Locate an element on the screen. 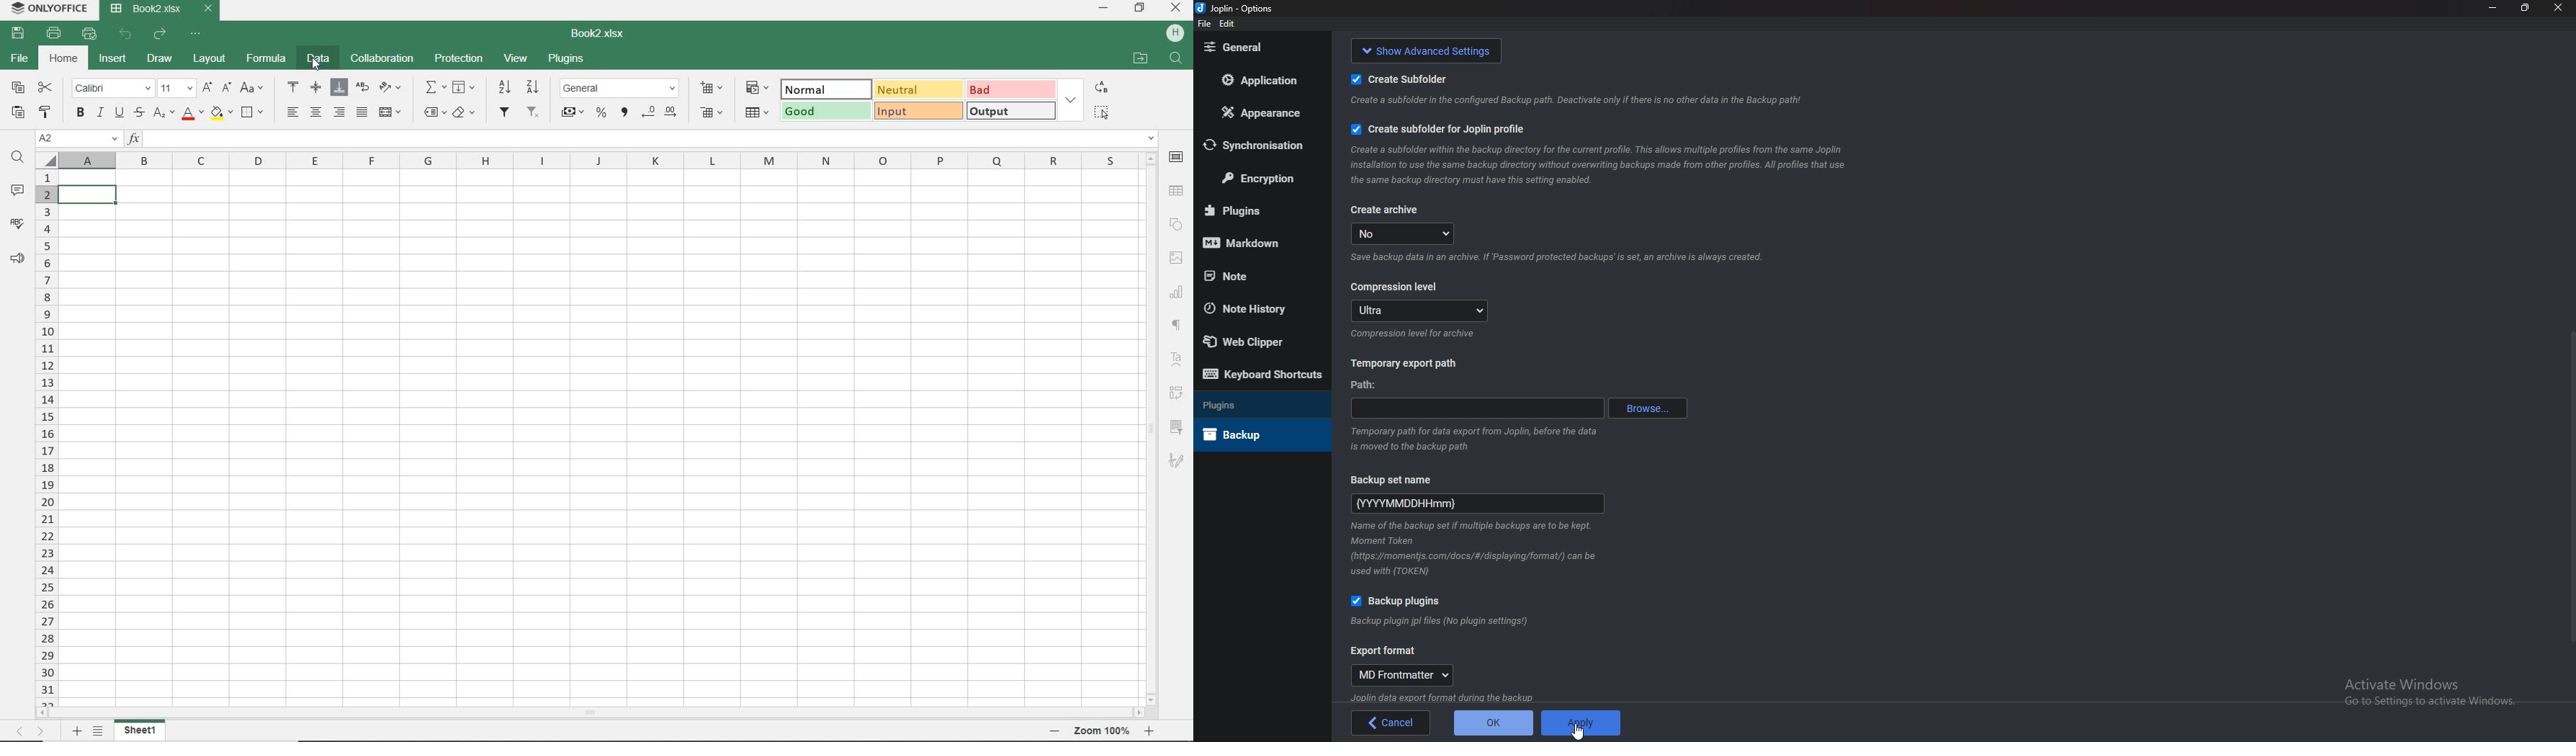 The width and height of the screenshot is (2576, 756). JUSTIFIED is located at coordinates (361, 111).